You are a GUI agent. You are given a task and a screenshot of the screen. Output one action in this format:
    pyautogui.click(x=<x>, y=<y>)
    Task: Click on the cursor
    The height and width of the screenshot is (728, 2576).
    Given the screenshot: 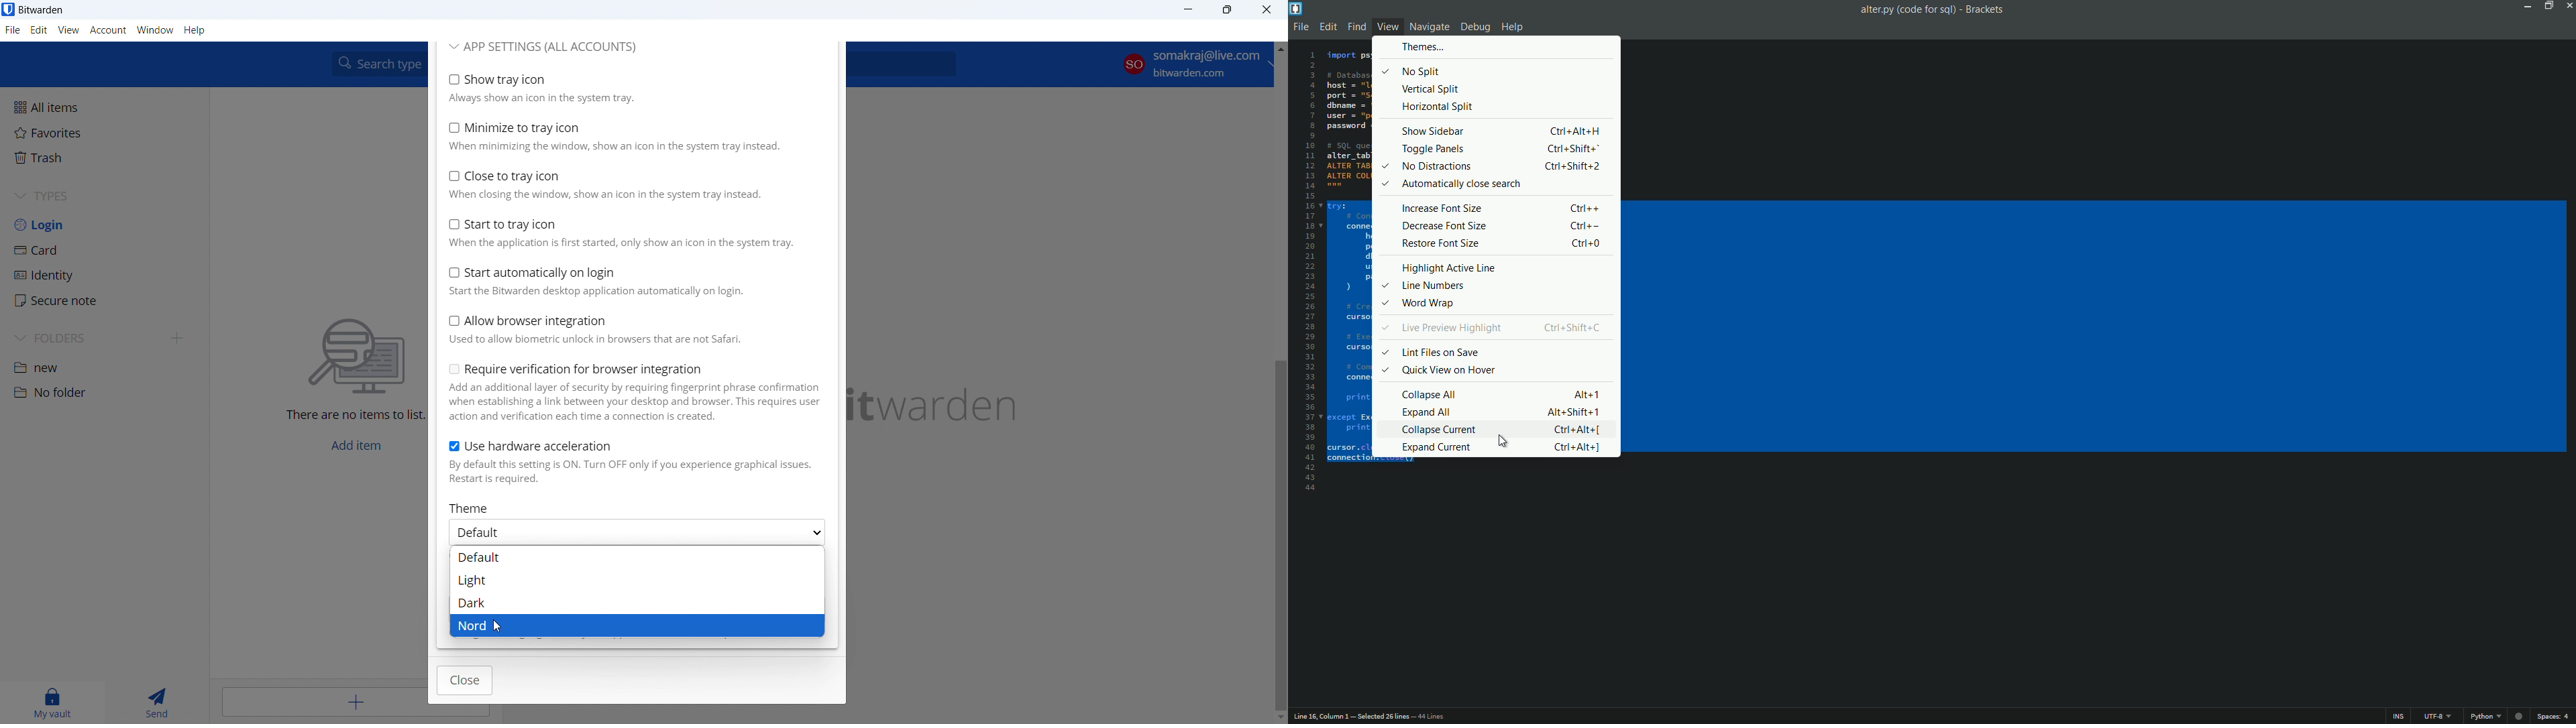 What is the action you would take?
    pyautogui.click(x=1504, y=440)
    